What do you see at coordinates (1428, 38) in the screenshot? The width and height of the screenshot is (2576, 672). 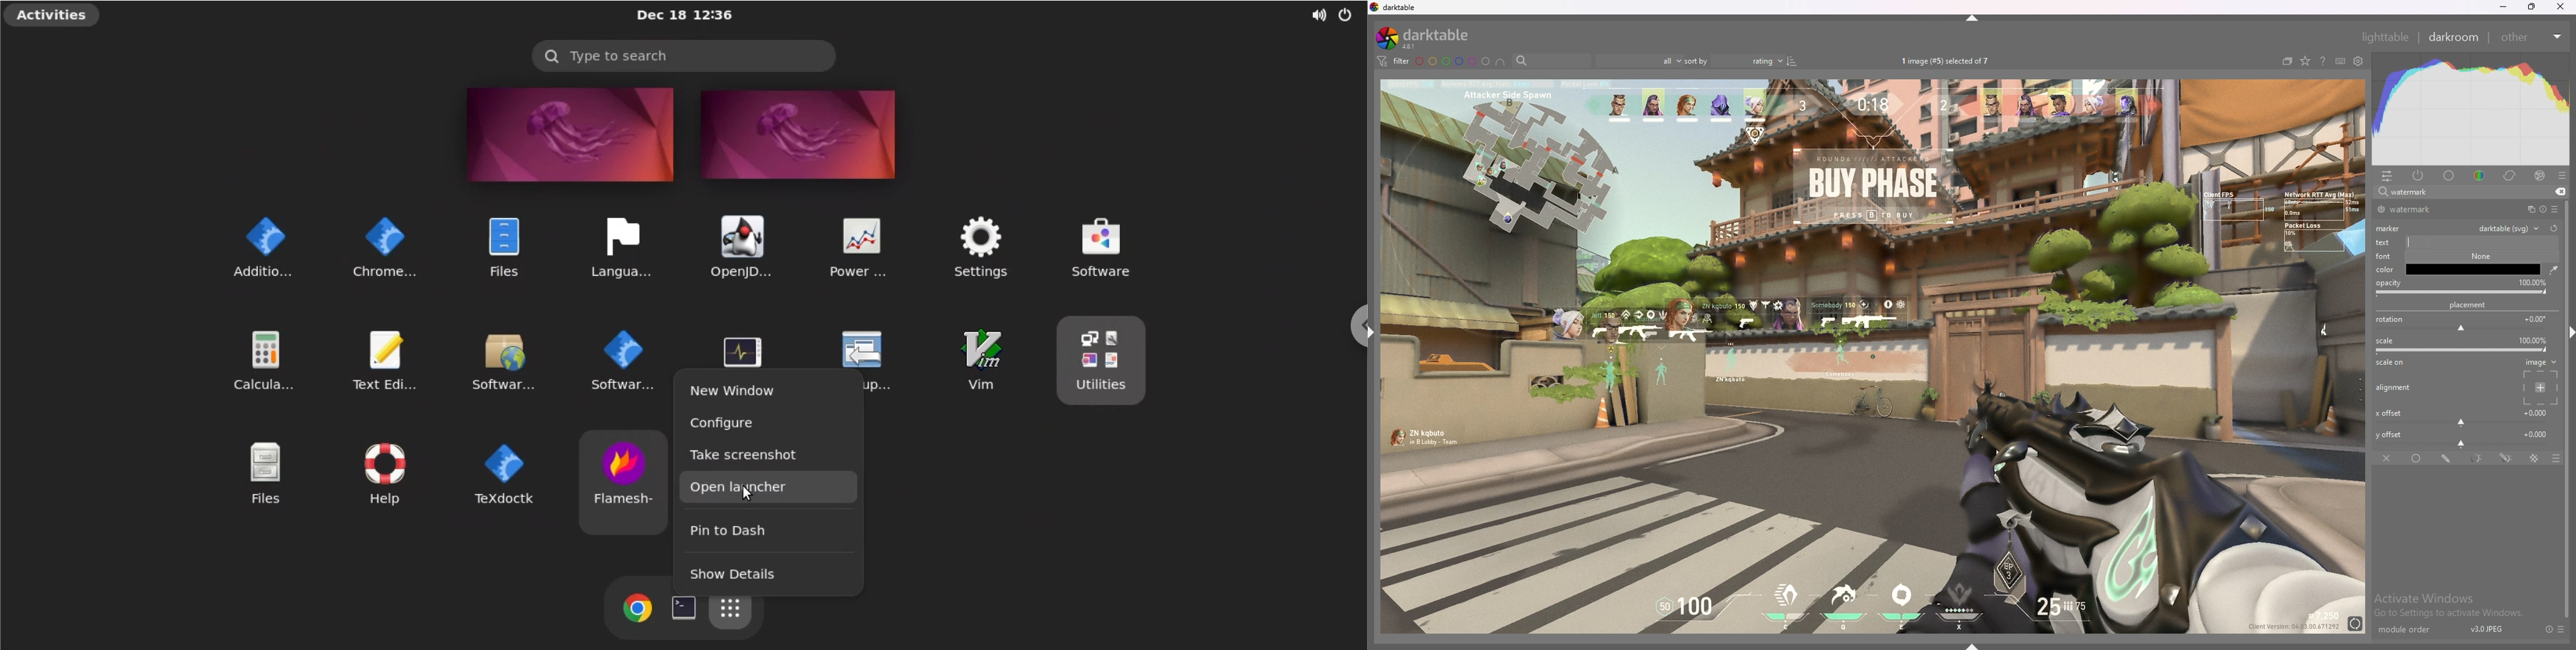 I see `darktable` at bounding box center [1428, 38].